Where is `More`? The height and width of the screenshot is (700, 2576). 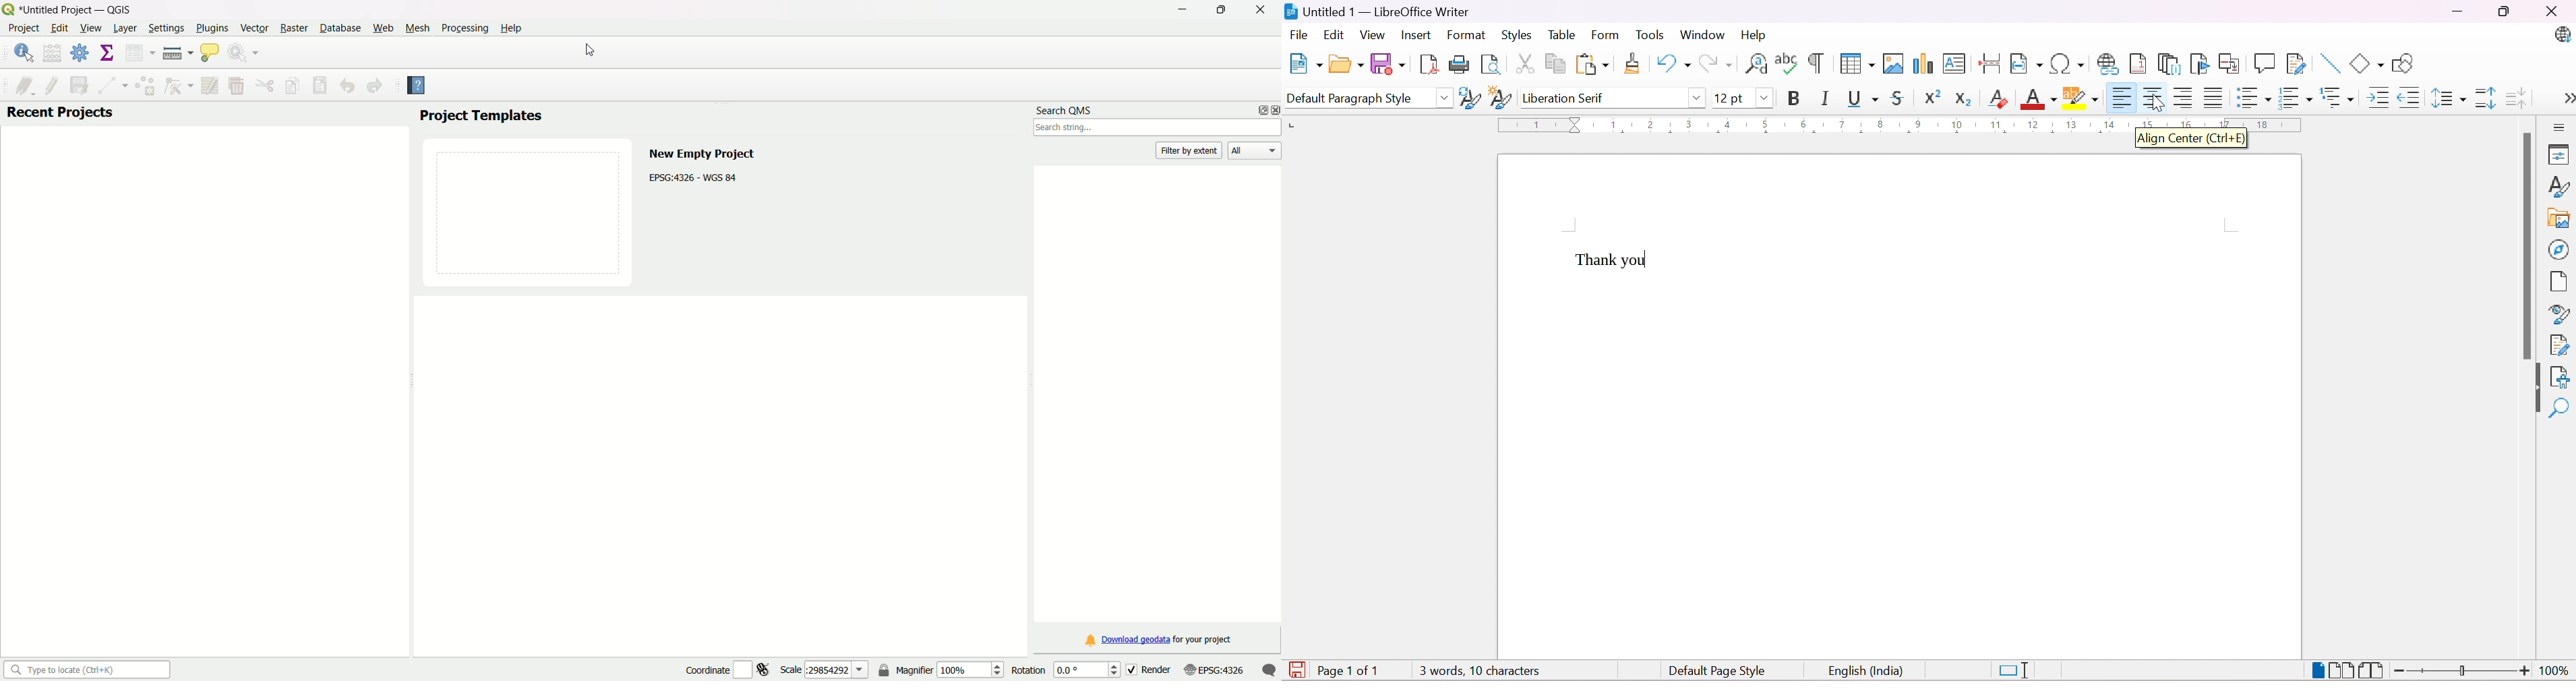
More is located at coordinates (2568, 97).